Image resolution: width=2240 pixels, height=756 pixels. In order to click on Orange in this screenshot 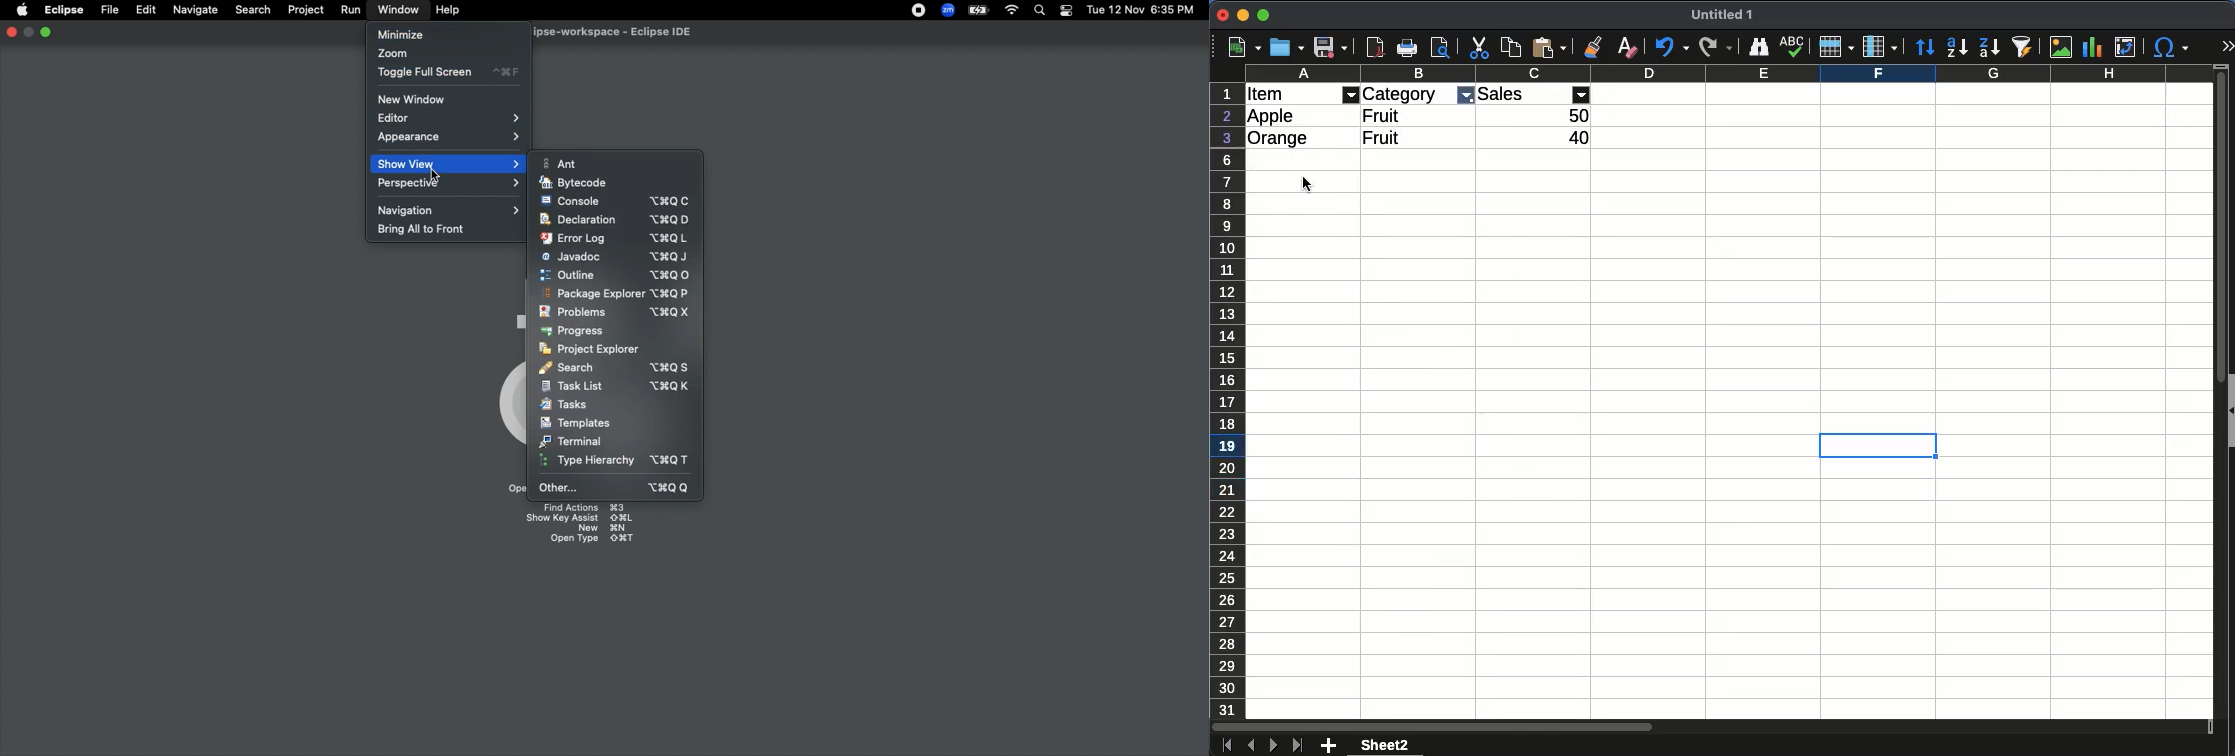, I will do `click(1279, 139)`.